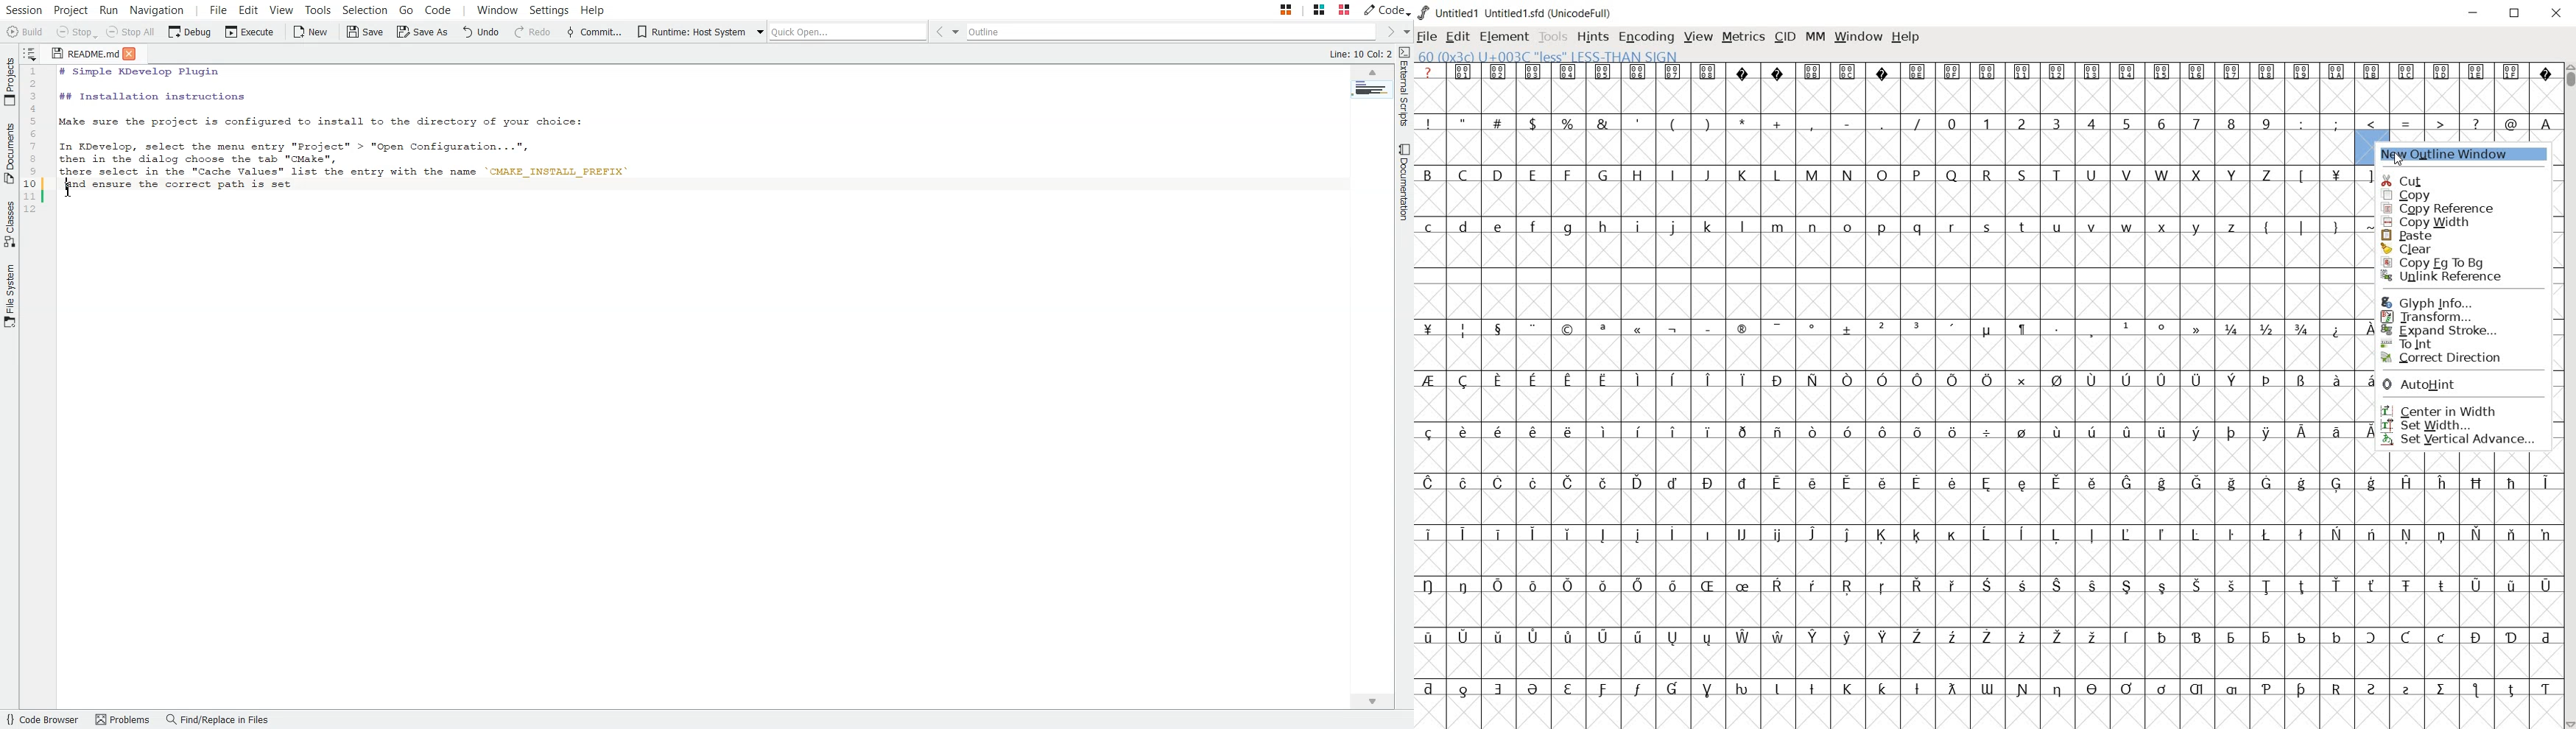 Image resolution: width=2576 pixels, height=756 pixels. What do you see at coordinates (365, 32) in the screenshot?
I see `Save` at bounding box center [365, 32].